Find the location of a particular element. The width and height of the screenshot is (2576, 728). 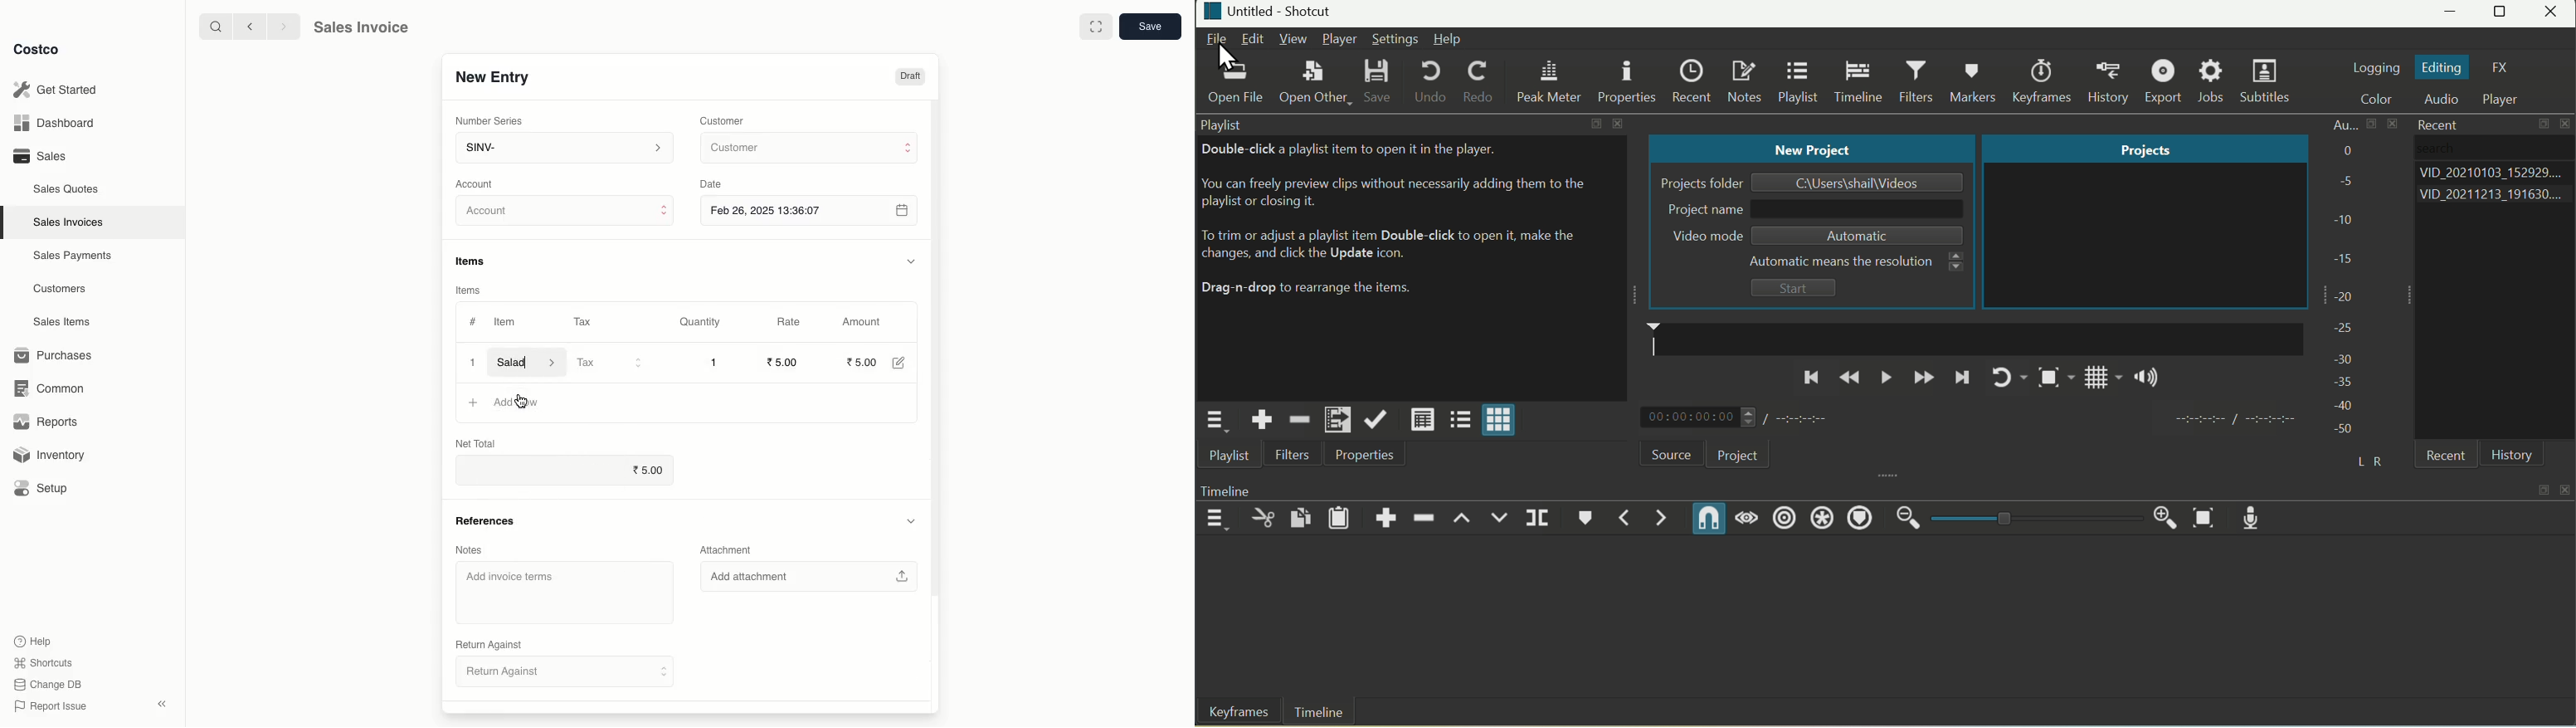

Playlist is located at coordinates (1232, 456).